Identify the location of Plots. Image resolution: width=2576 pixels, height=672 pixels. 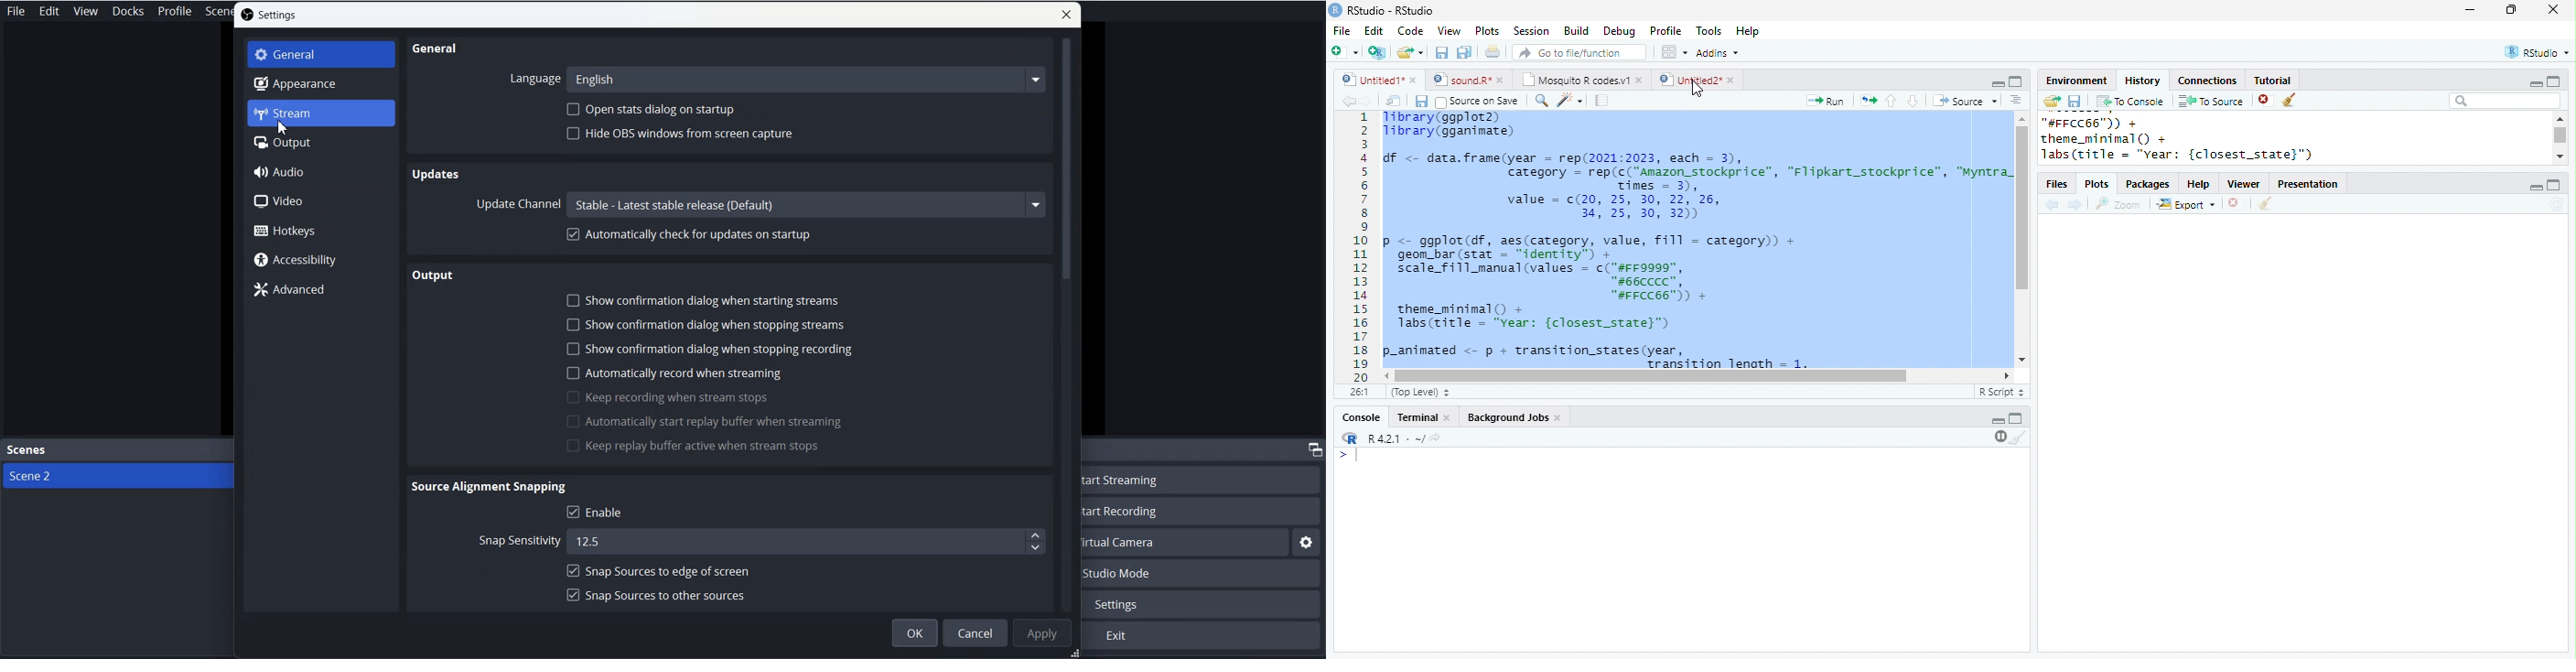
(2096, 184).